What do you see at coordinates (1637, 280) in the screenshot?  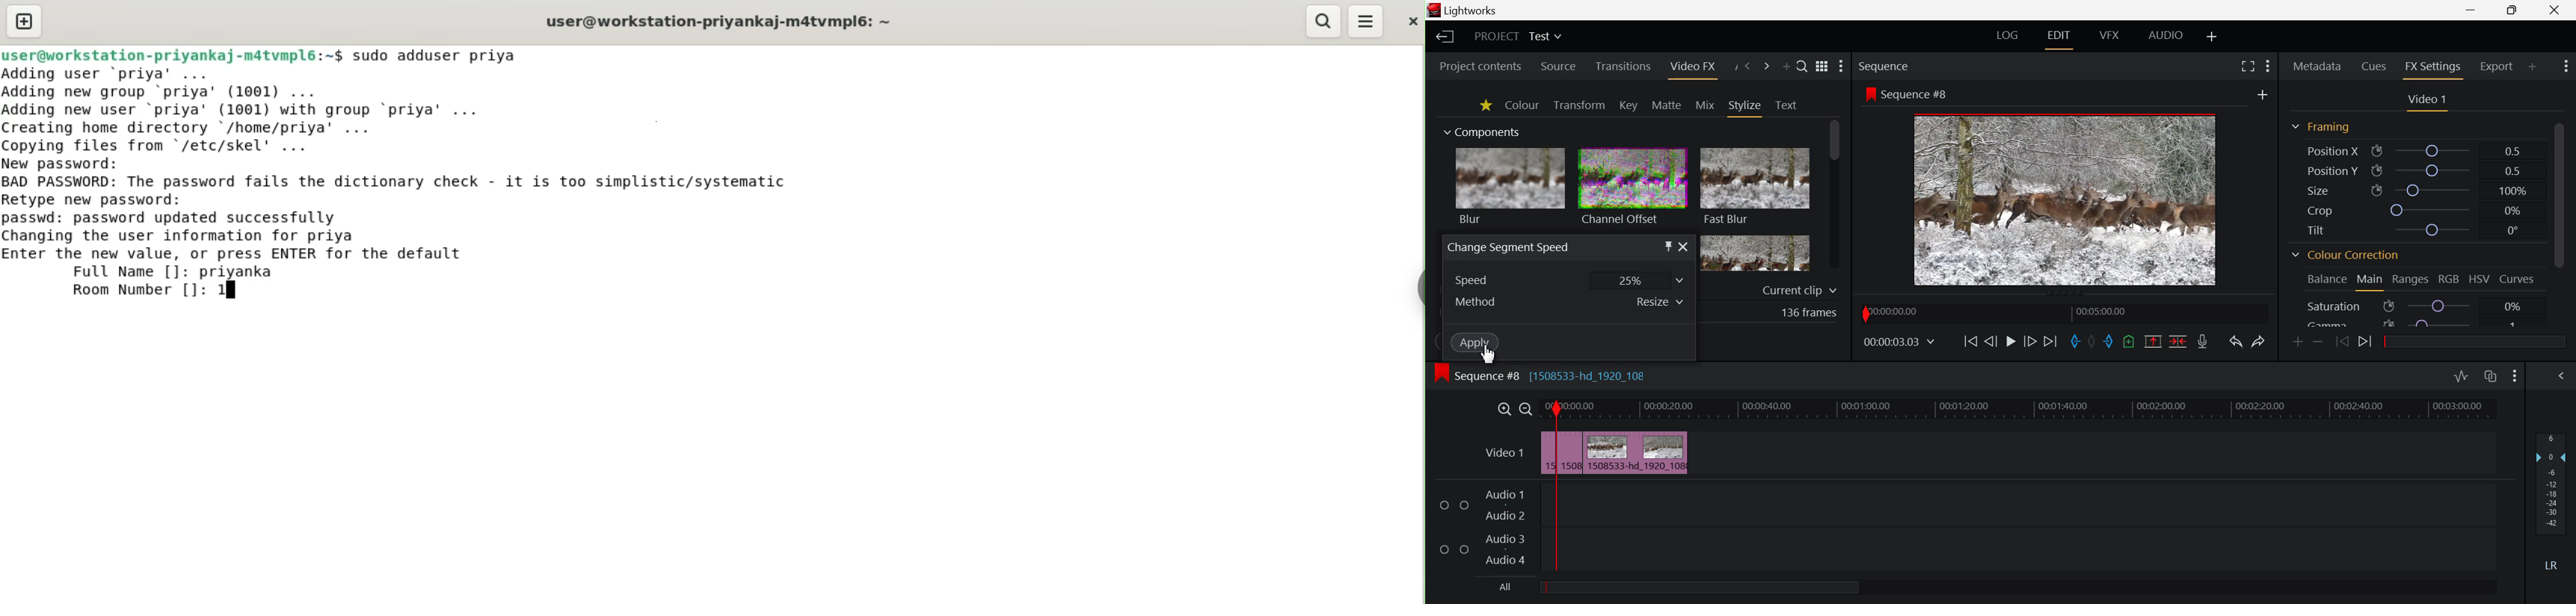 I see `25% Selected` at bounding box center [1637, 280].